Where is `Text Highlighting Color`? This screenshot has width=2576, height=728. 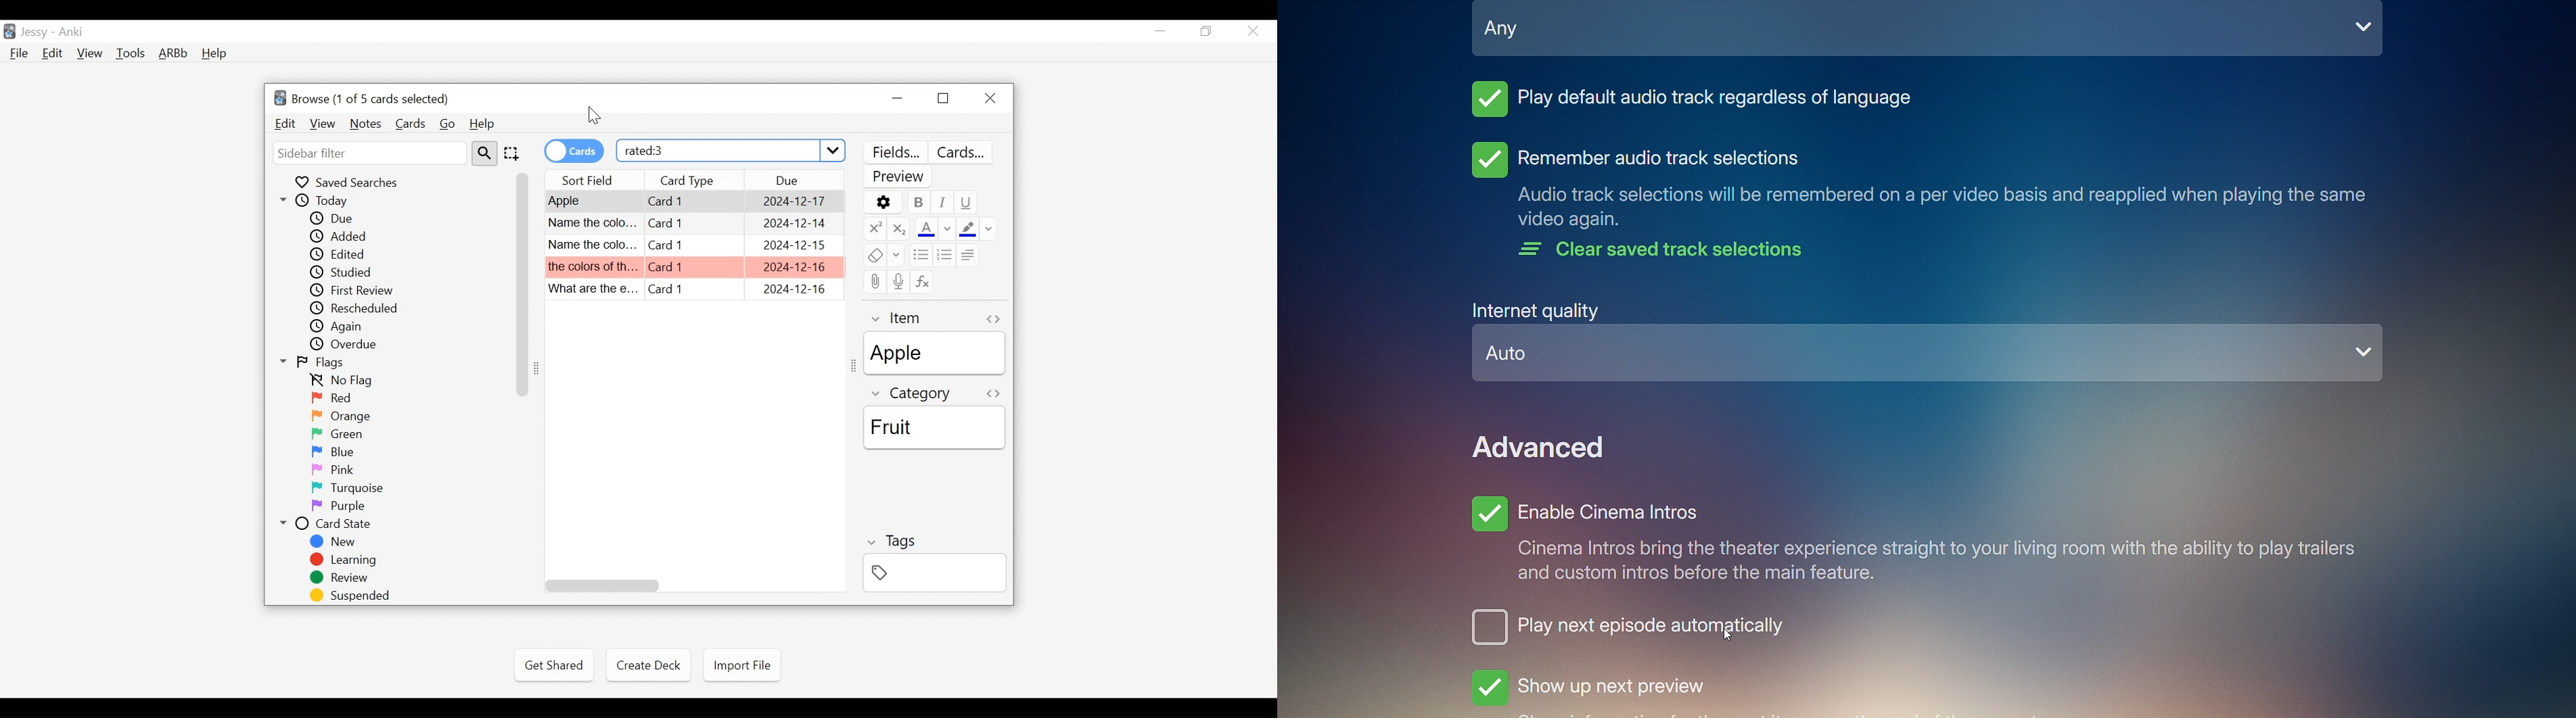 Text Highlighting Color is located at coordinates (979, 228).